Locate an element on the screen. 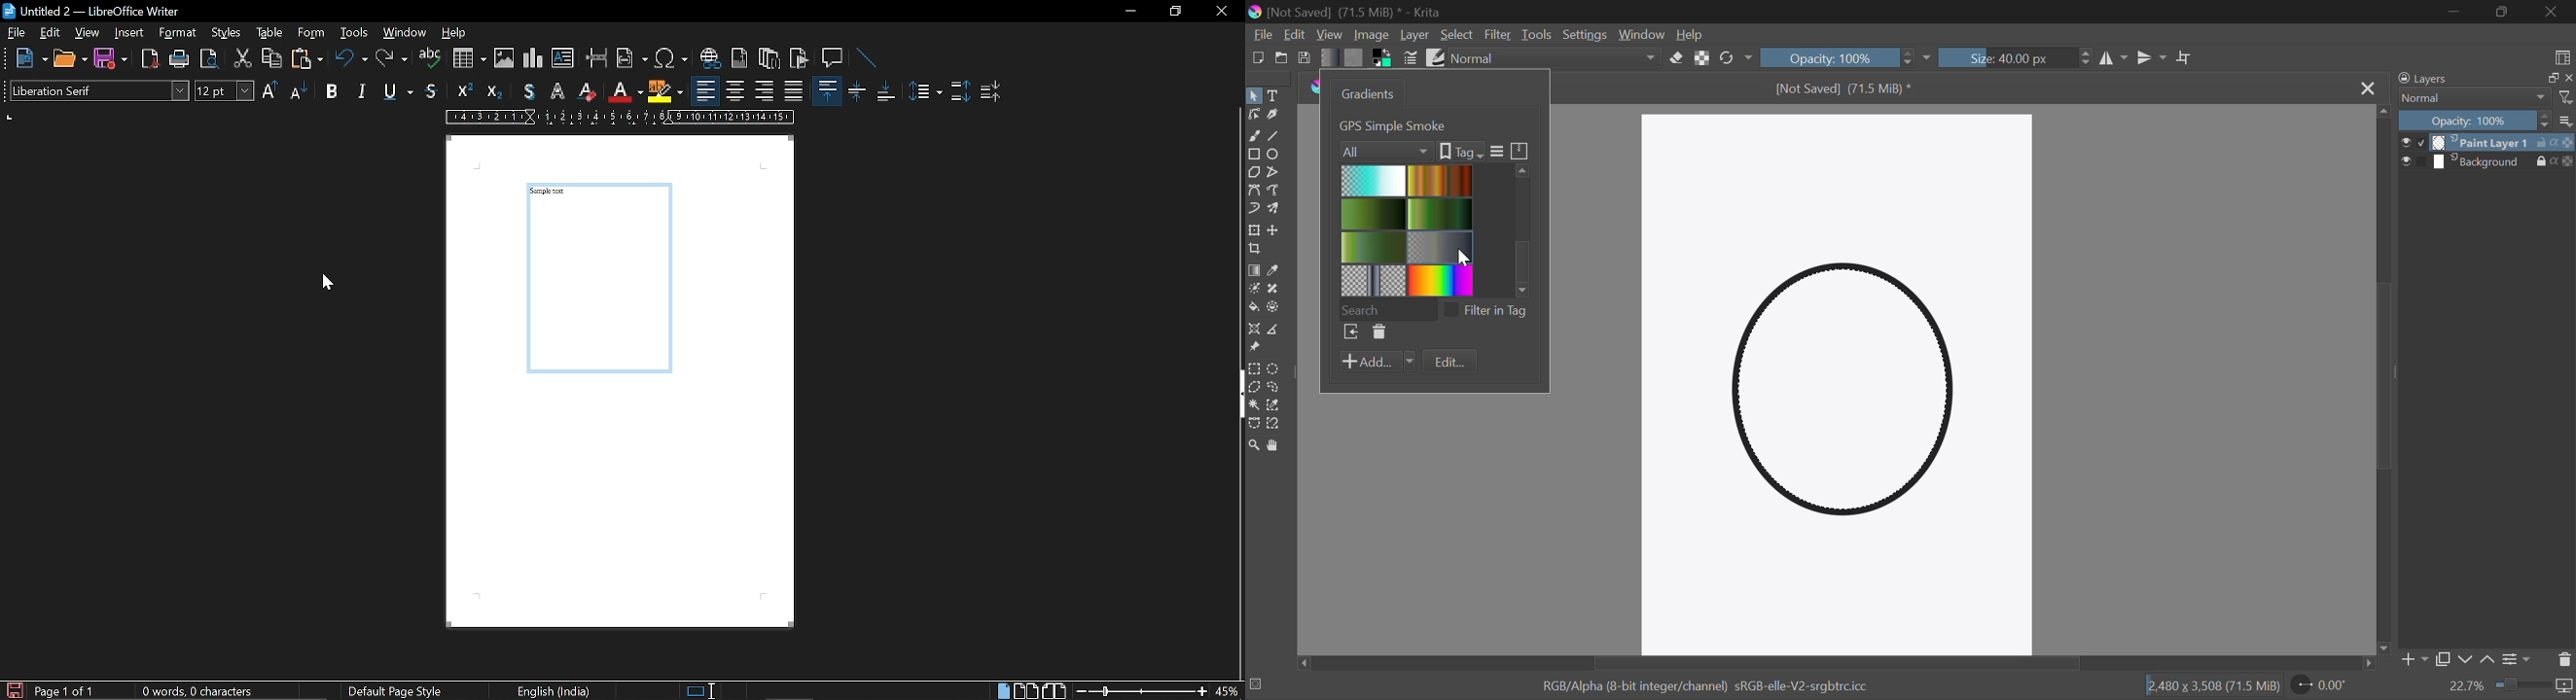 The height and width of the screenshot is (700, 2576). view is located at coordinates (88, 33).